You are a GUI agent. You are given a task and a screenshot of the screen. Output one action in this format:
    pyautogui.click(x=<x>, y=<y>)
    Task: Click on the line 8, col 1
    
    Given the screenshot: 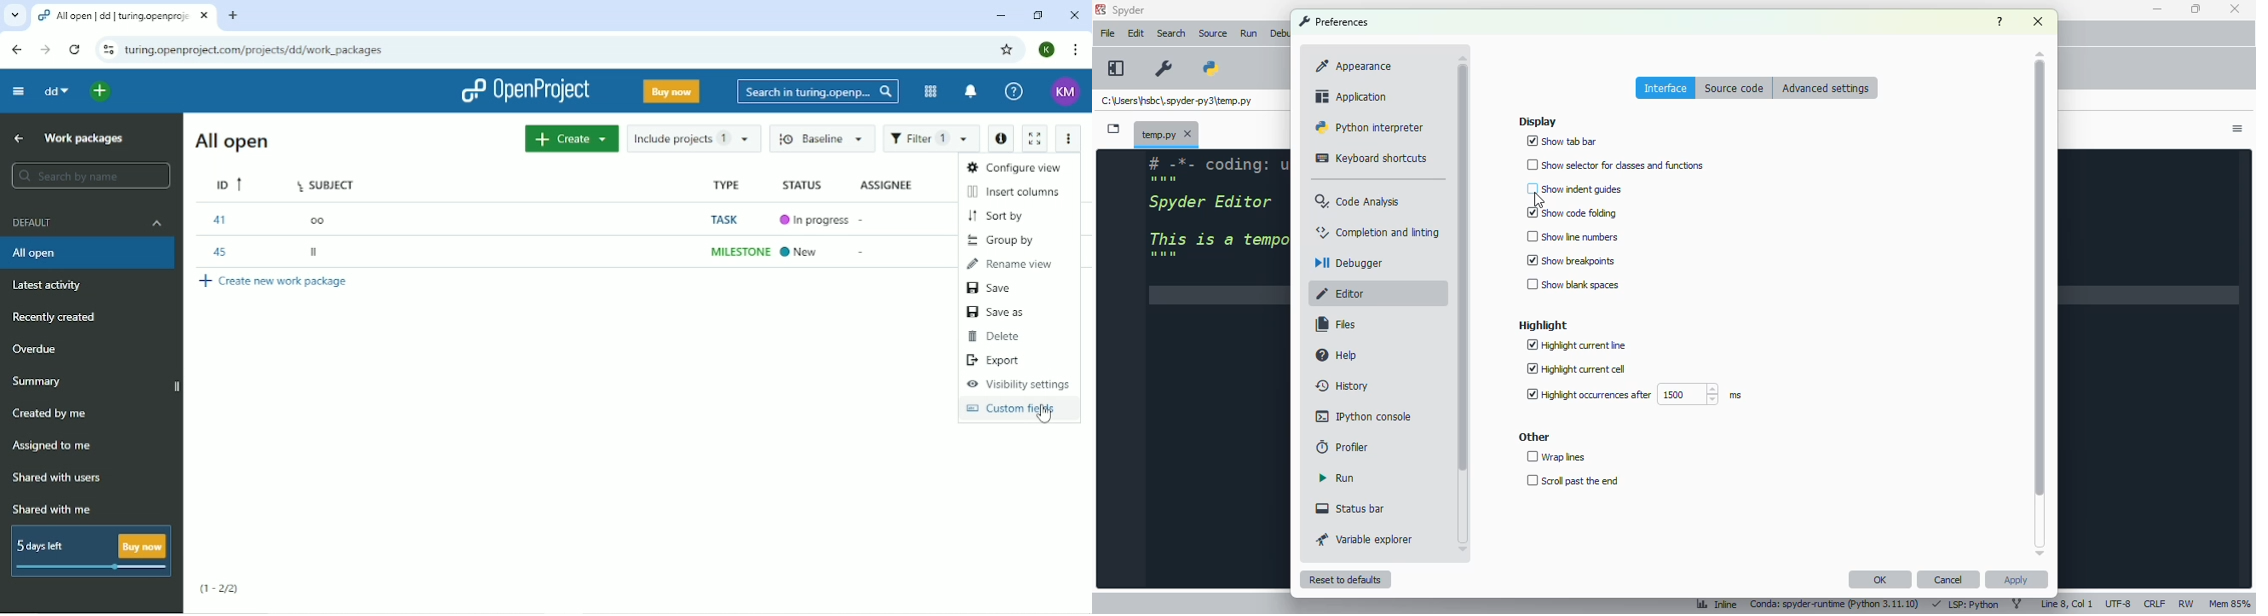 What is the action you would take?
    pyautogui.click(x=2069, y=605)
    